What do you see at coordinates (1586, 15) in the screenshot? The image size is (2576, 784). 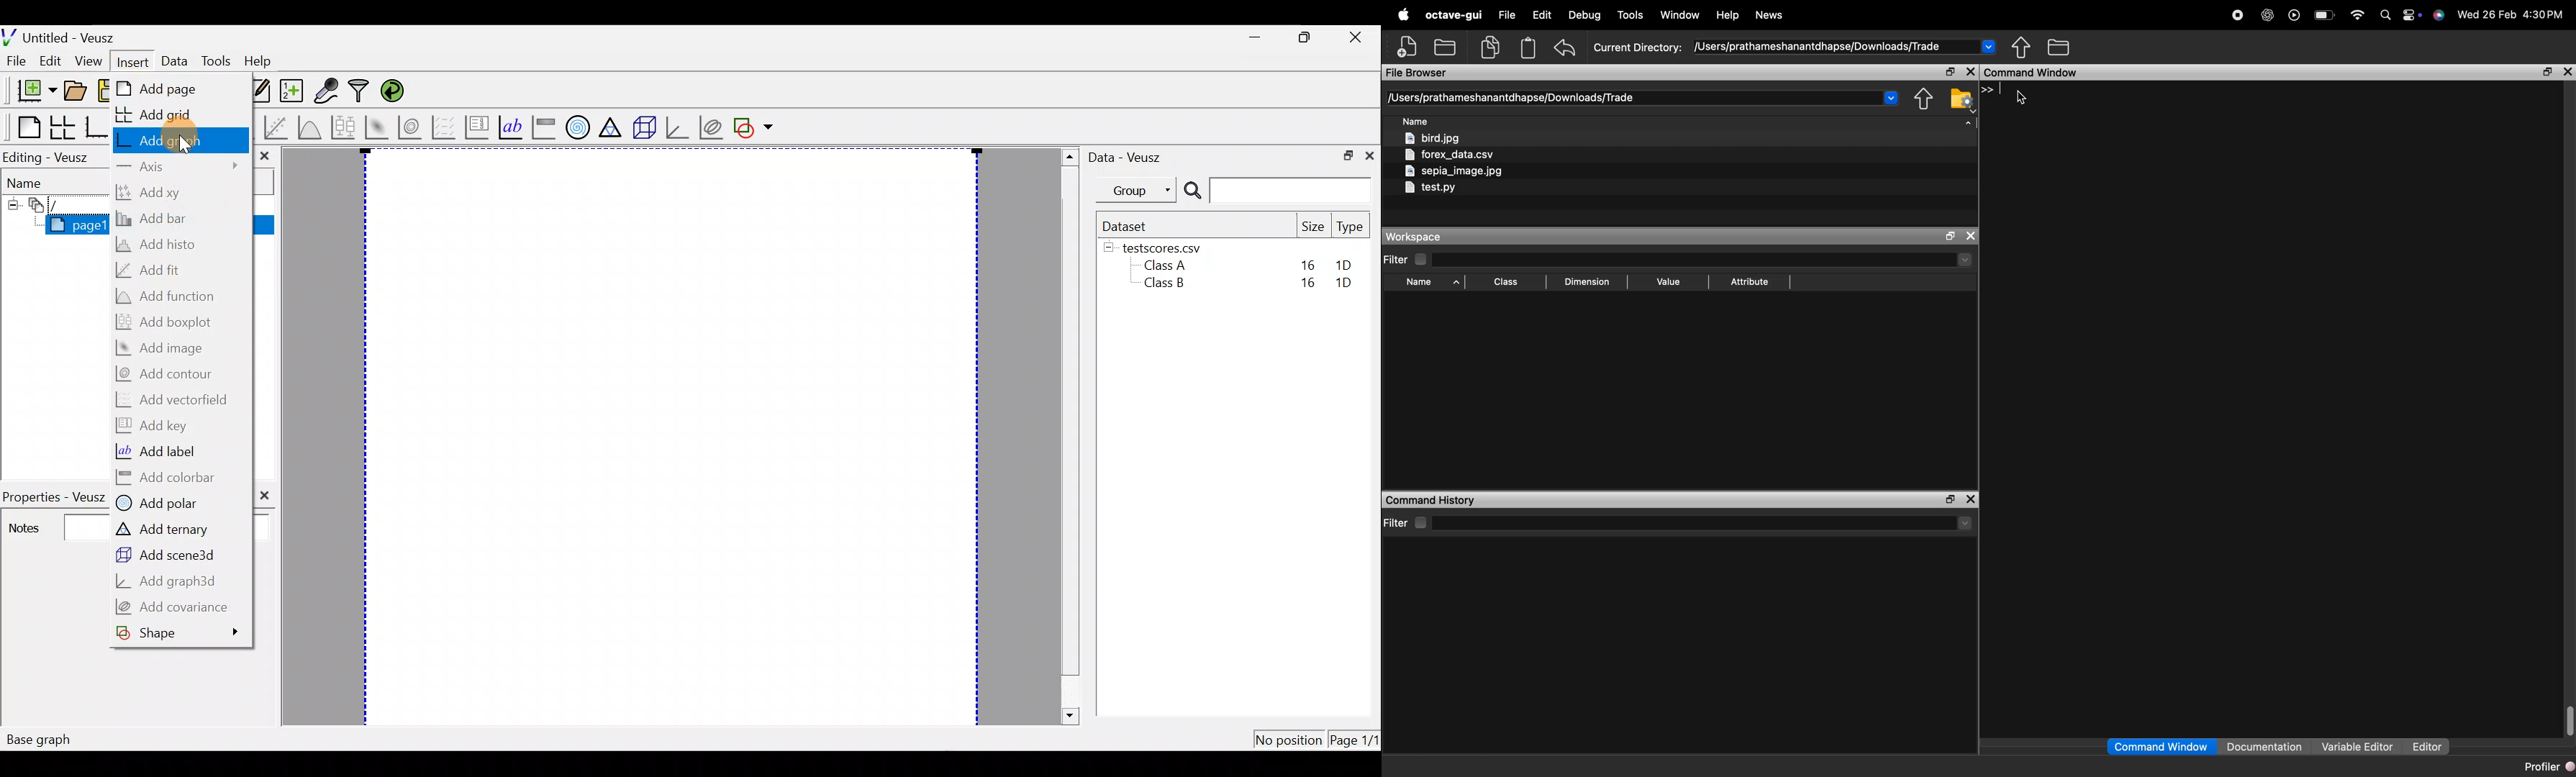 I see `debug` at bounding box center [1586, 15].